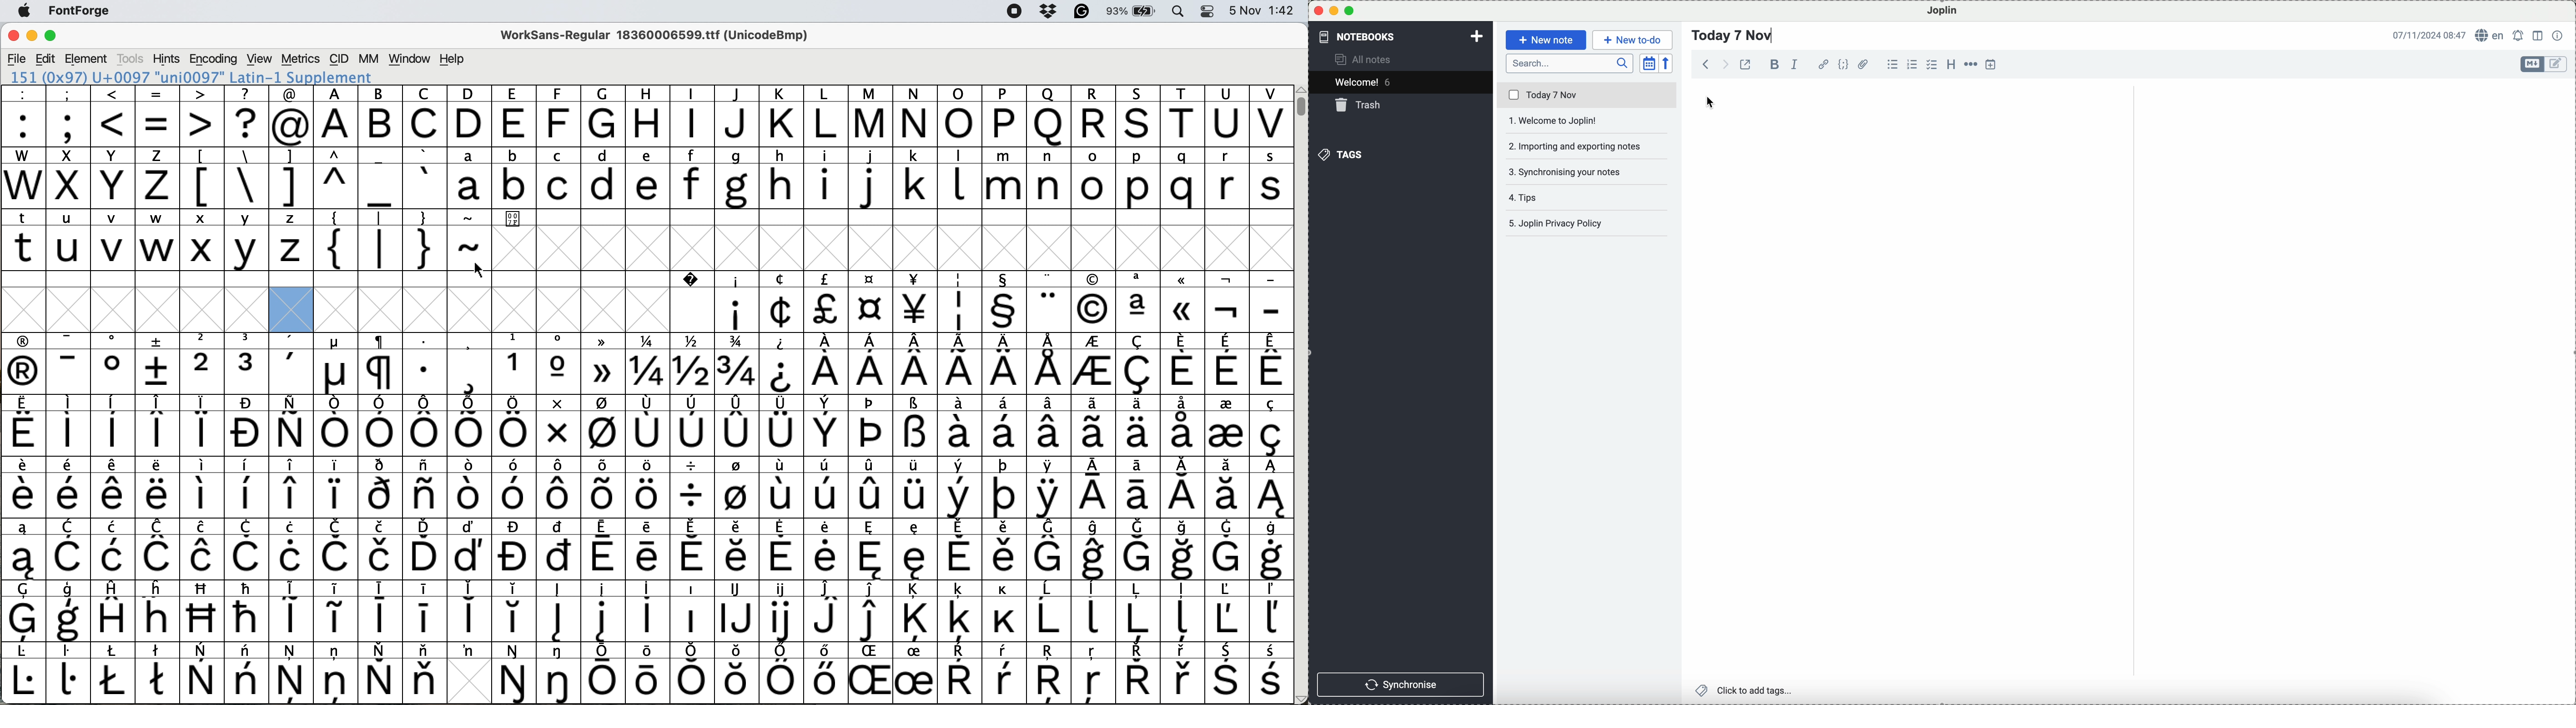  Describe the element at coordinates (1547, 40) in the screenshot. I see `new note button` at that location.